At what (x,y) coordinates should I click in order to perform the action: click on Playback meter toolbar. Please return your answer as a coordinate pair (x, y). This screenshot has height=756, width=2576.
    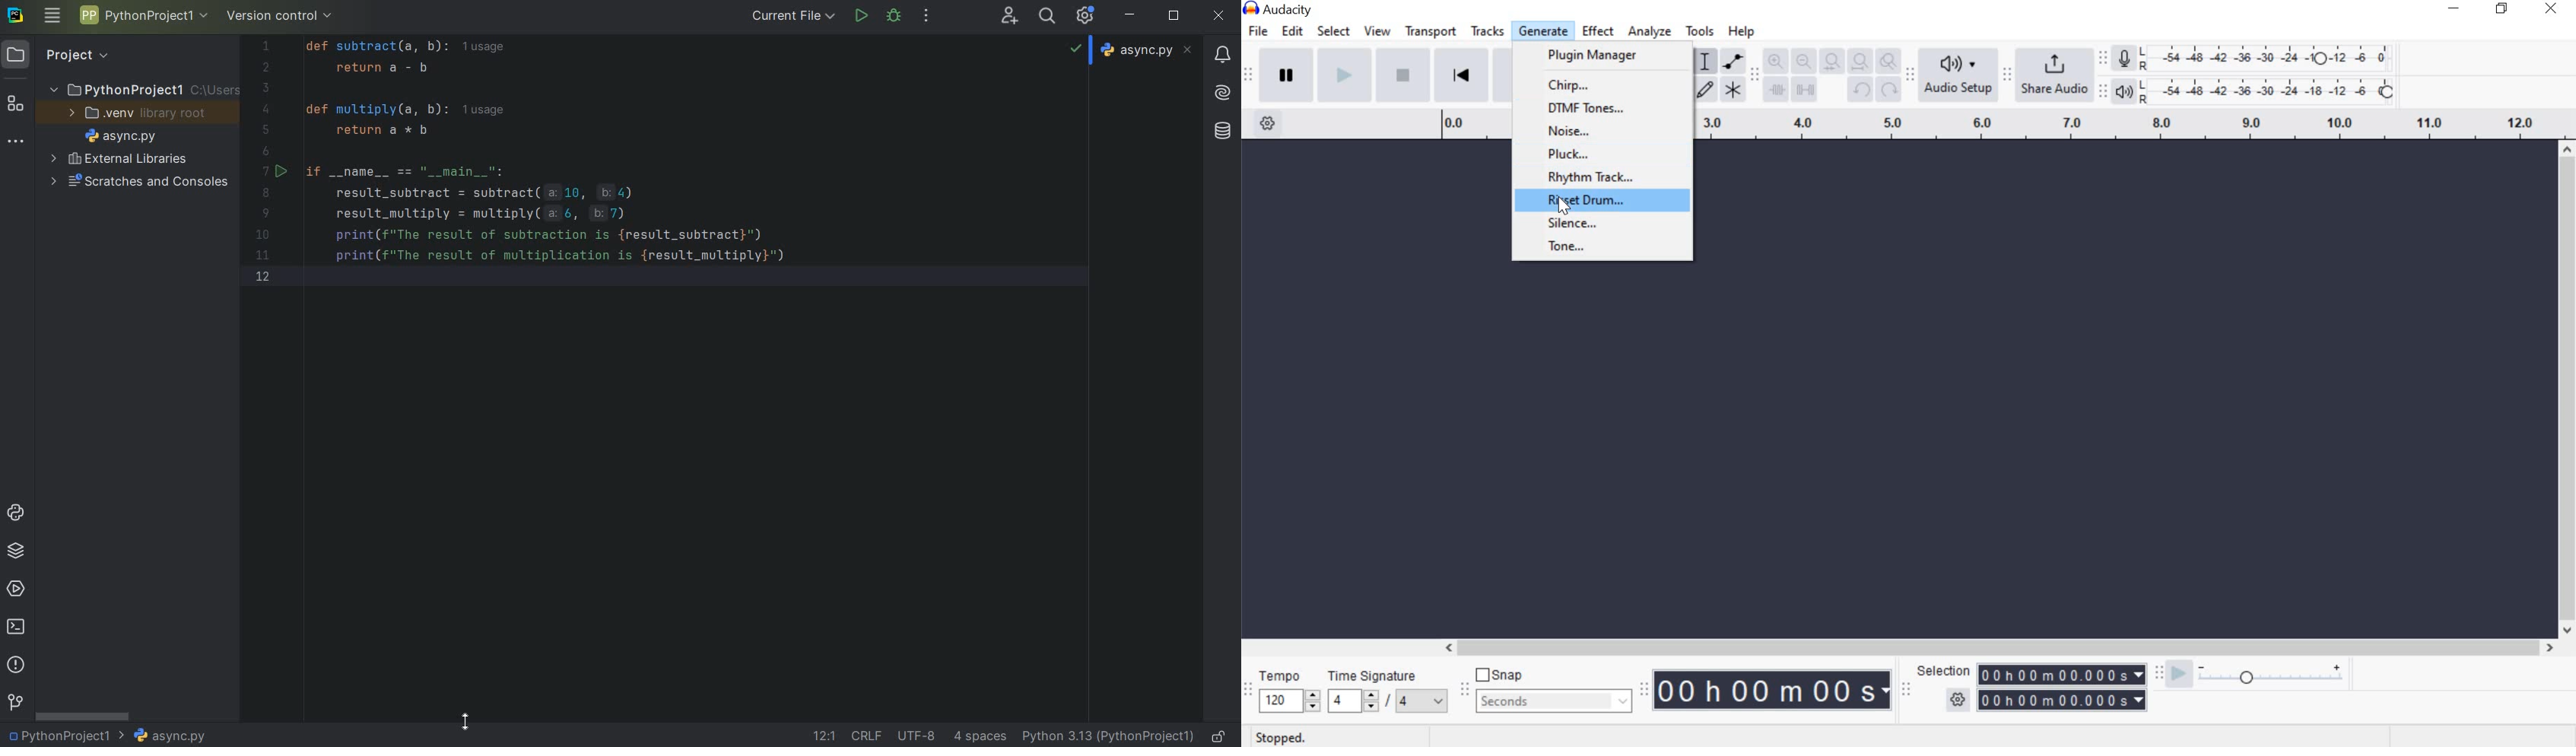
    Looking at the image, I should click on (2101, 91).